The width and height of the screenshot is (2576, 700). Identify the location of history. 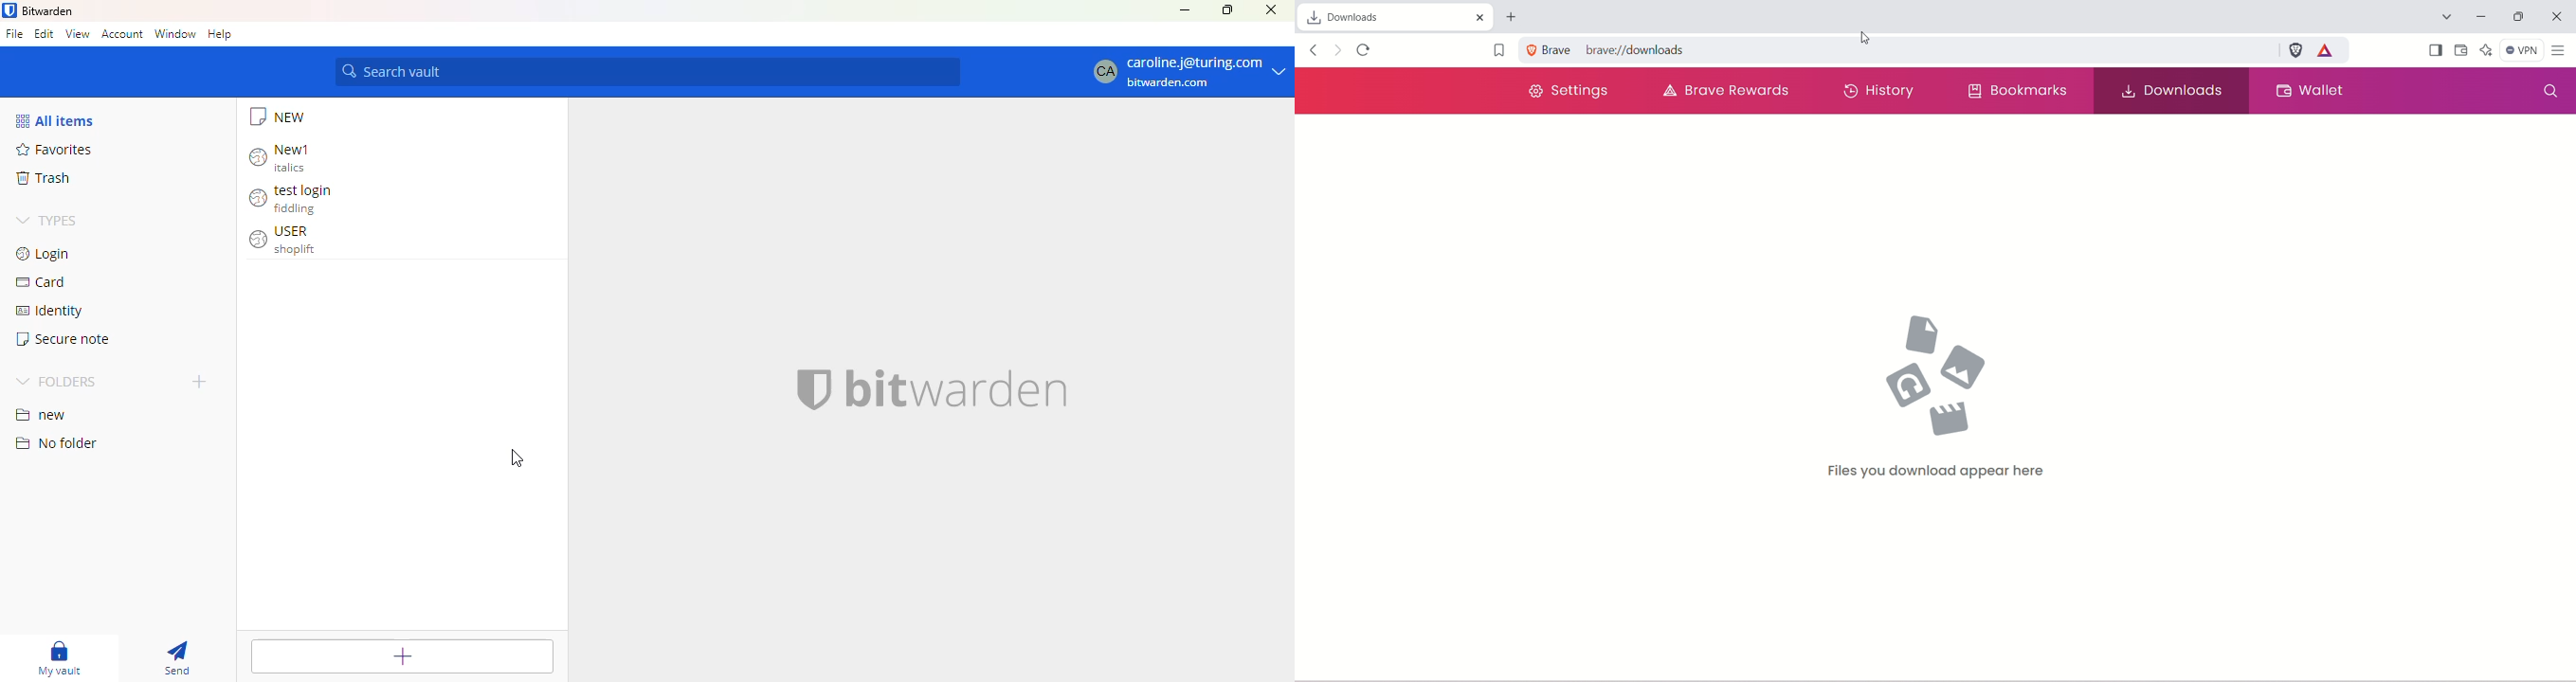
(1878, 91).